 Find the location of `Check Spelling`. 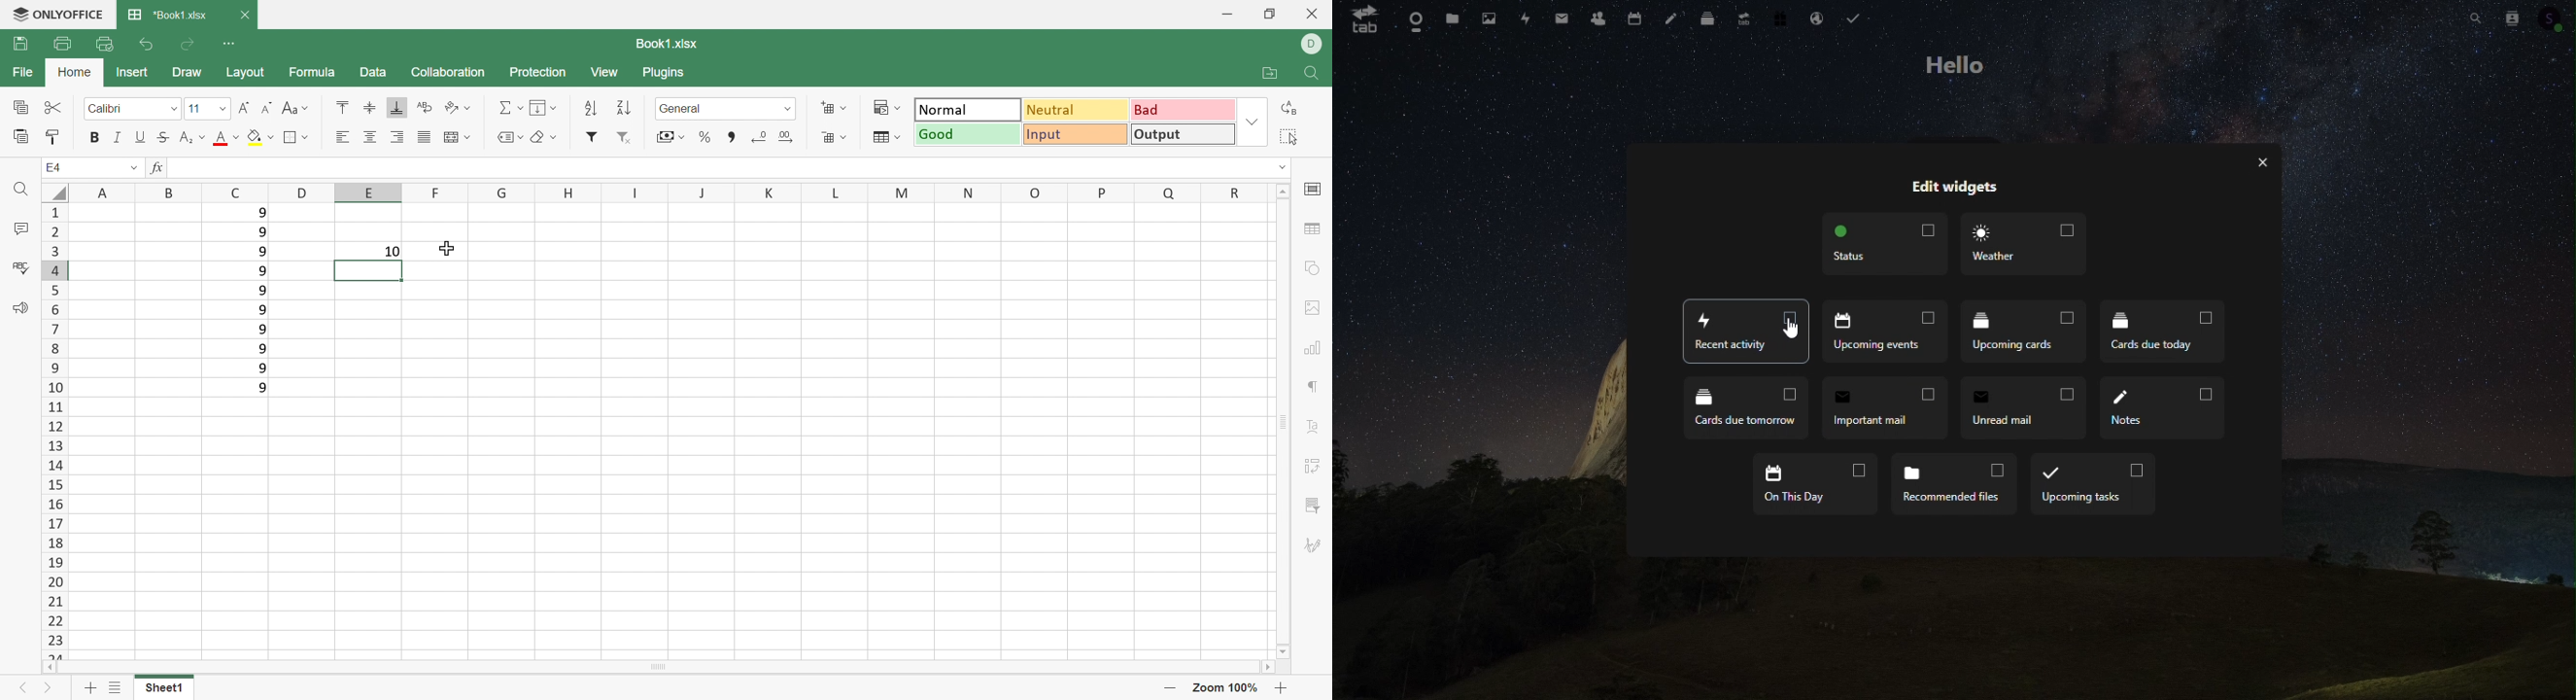

Check Spelling is located at coordinates (19, 265).